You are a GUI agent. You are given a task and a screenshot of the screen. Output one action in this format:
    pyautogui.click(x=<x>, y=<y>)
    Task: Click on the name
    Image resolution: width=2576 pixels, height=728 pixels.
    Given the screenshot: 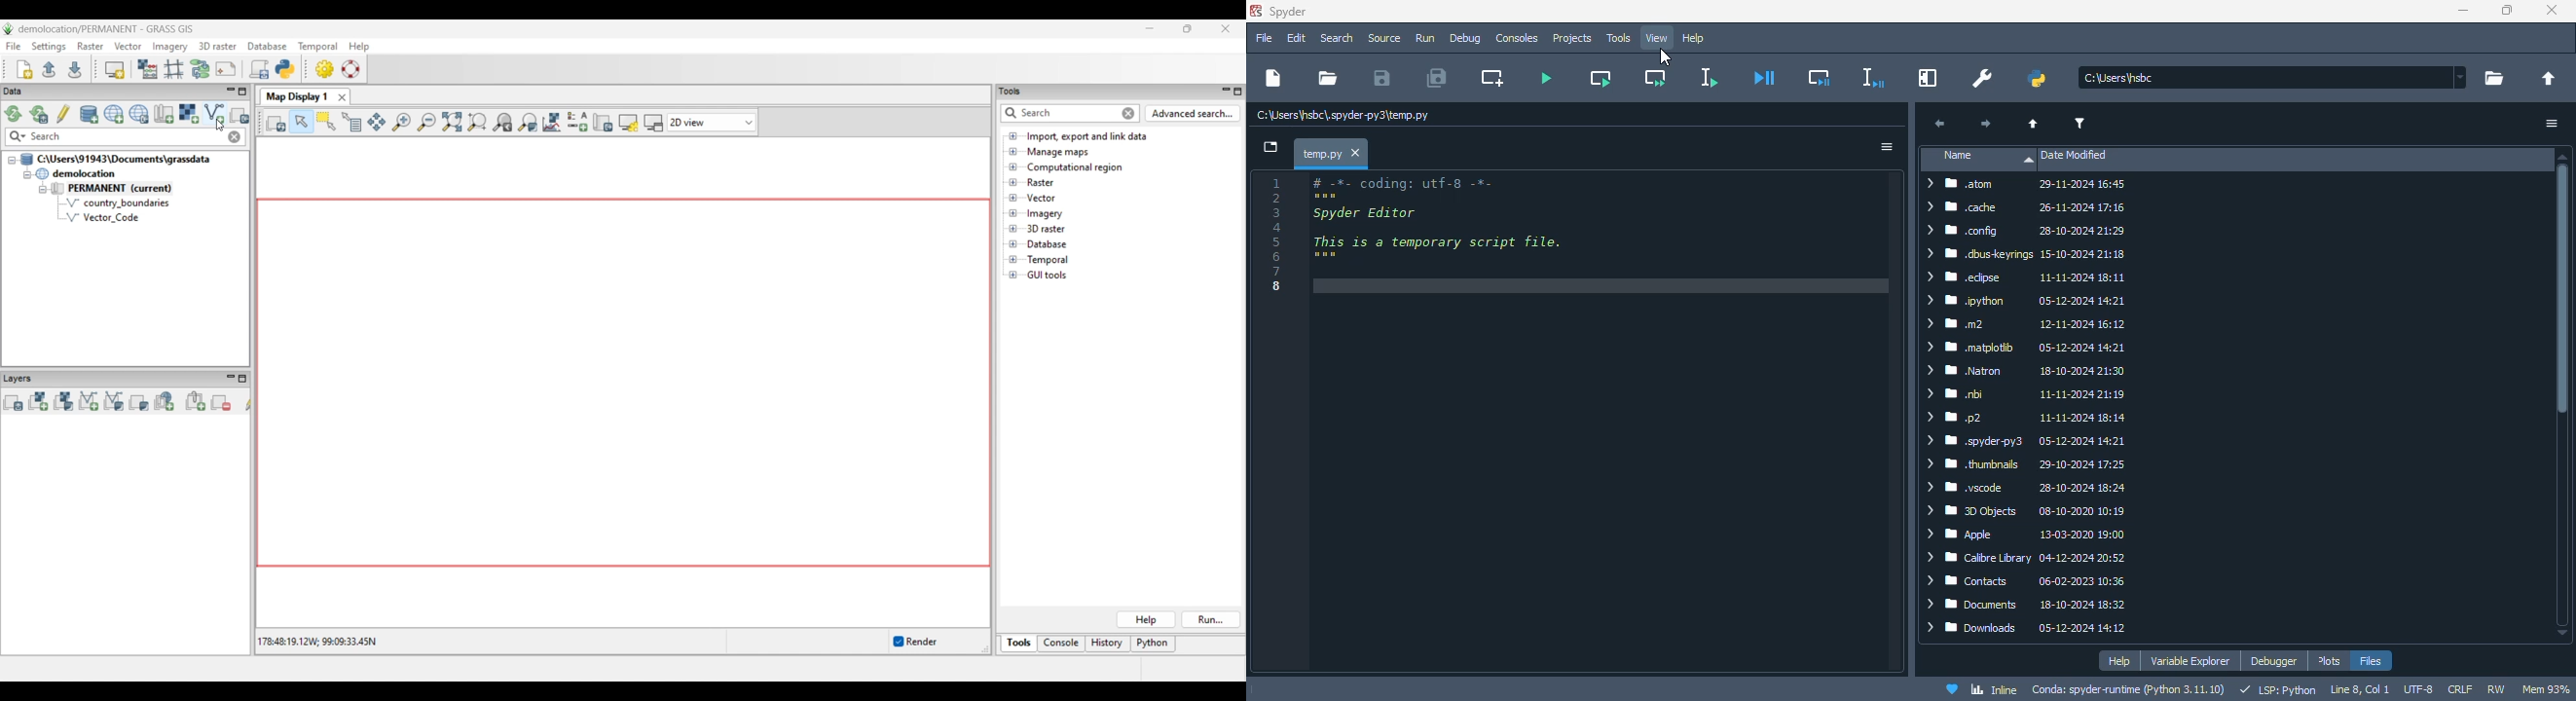 What is the action you would take?
    pyautogui.click(x=1981, y=159)
    